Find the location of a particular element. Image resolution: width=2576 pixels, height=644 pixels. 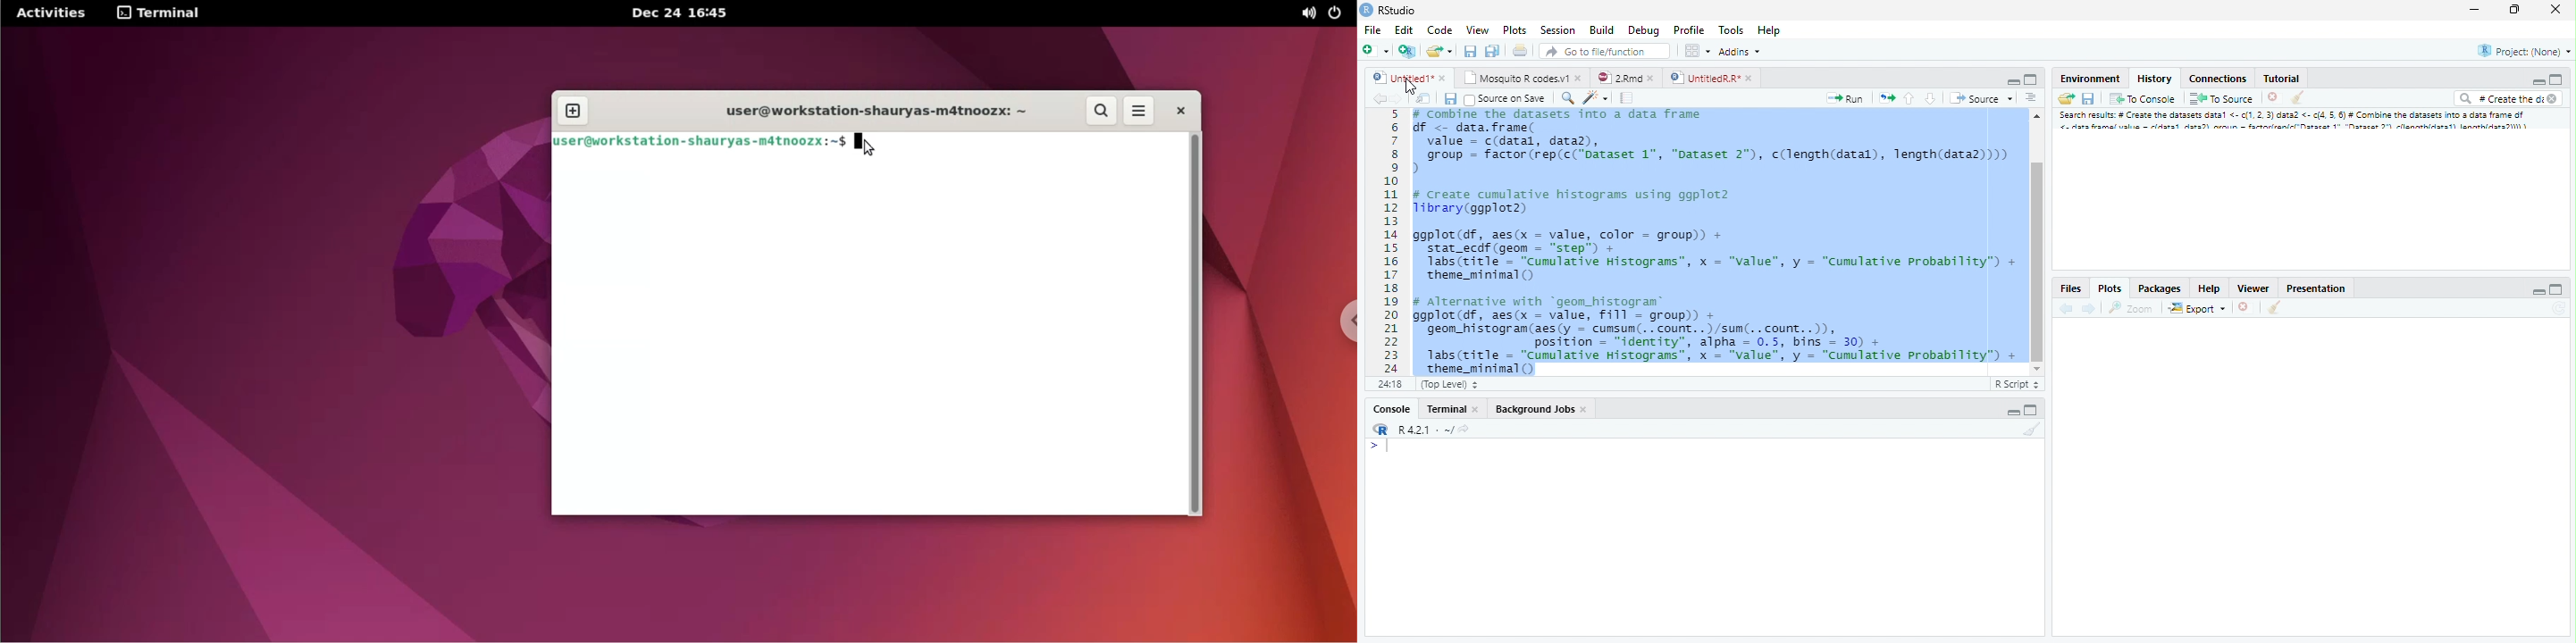

# Create the di is located at coordinates (2506, 100).